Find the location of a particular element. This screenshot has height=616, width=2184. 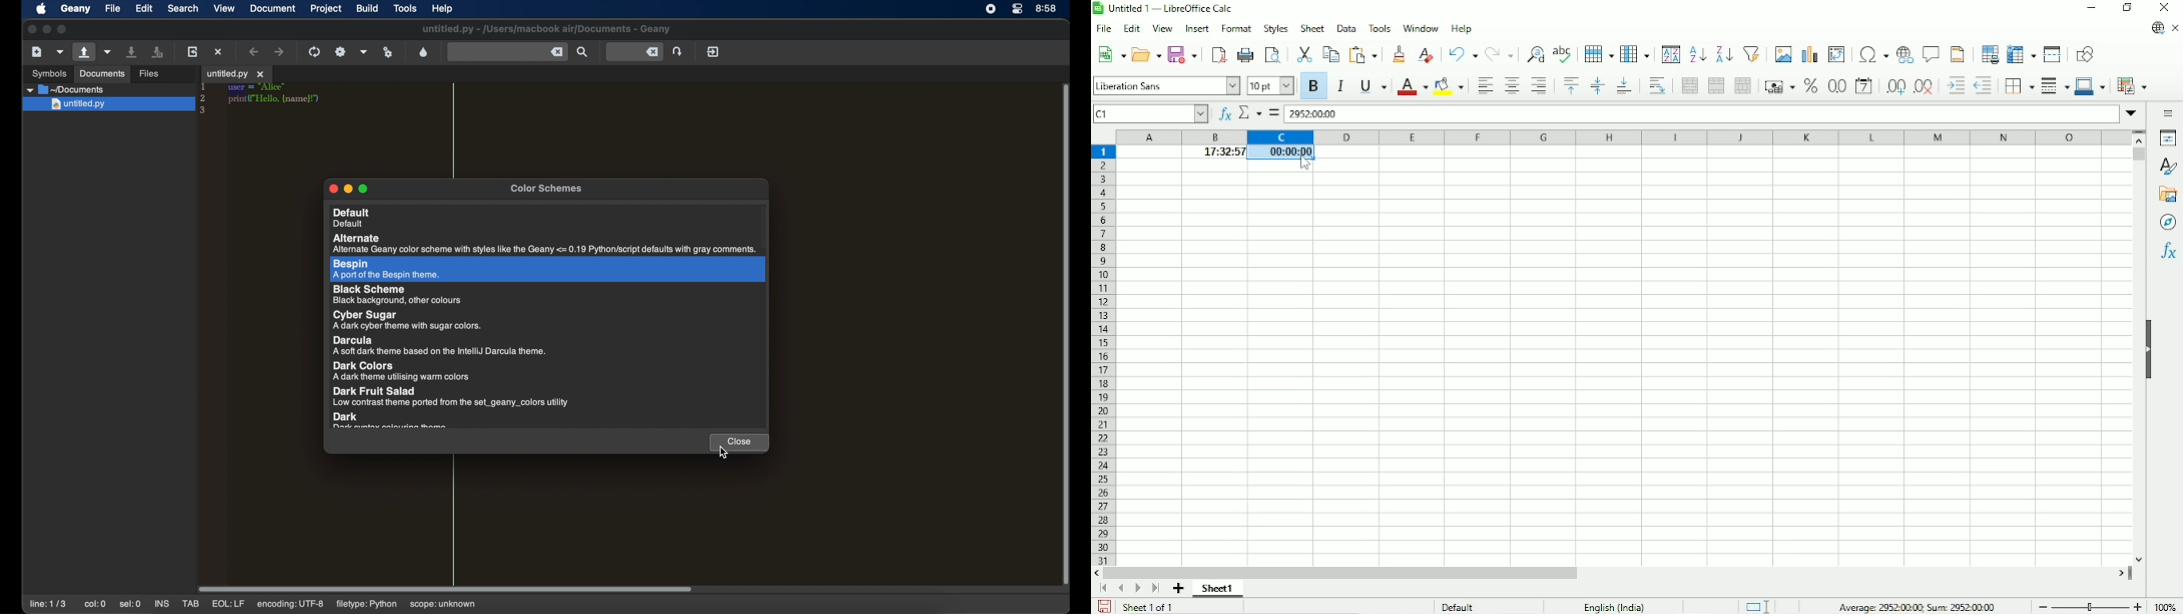

Gallery is located at coordinates (2166, 195).